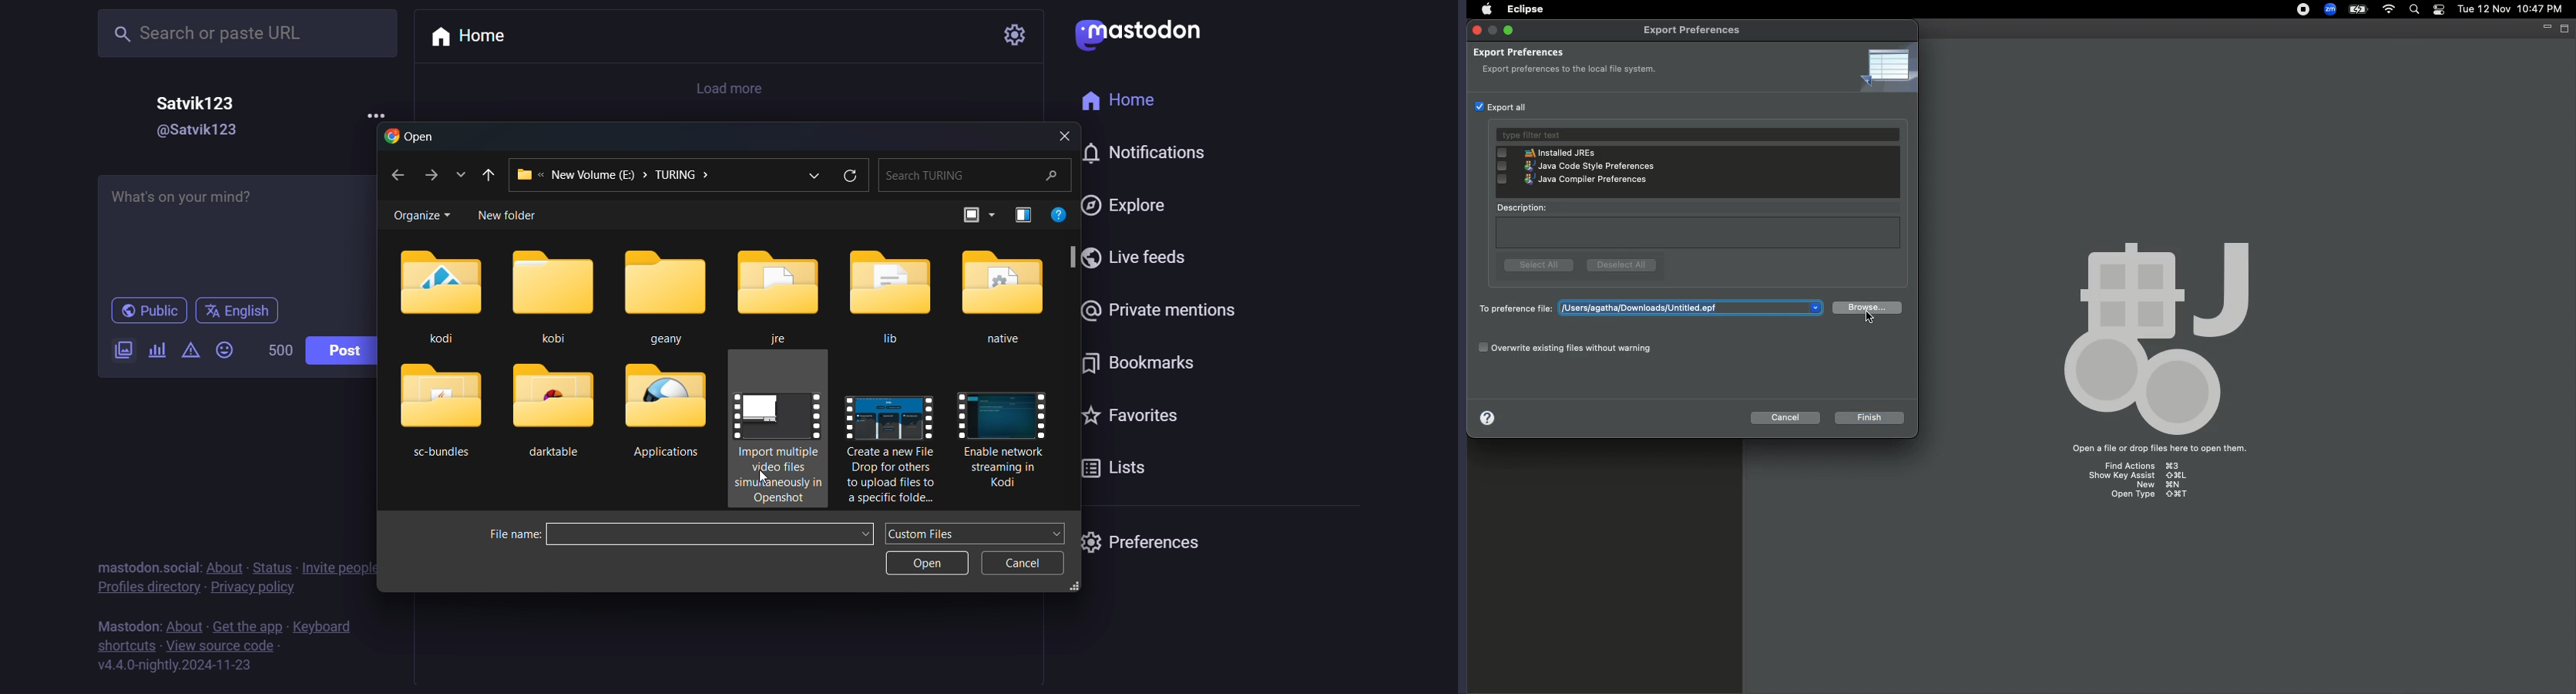  What do you see at coordinates (118, 348) in the screenshot?
I see `image/video` at bounding box center [118, 348].